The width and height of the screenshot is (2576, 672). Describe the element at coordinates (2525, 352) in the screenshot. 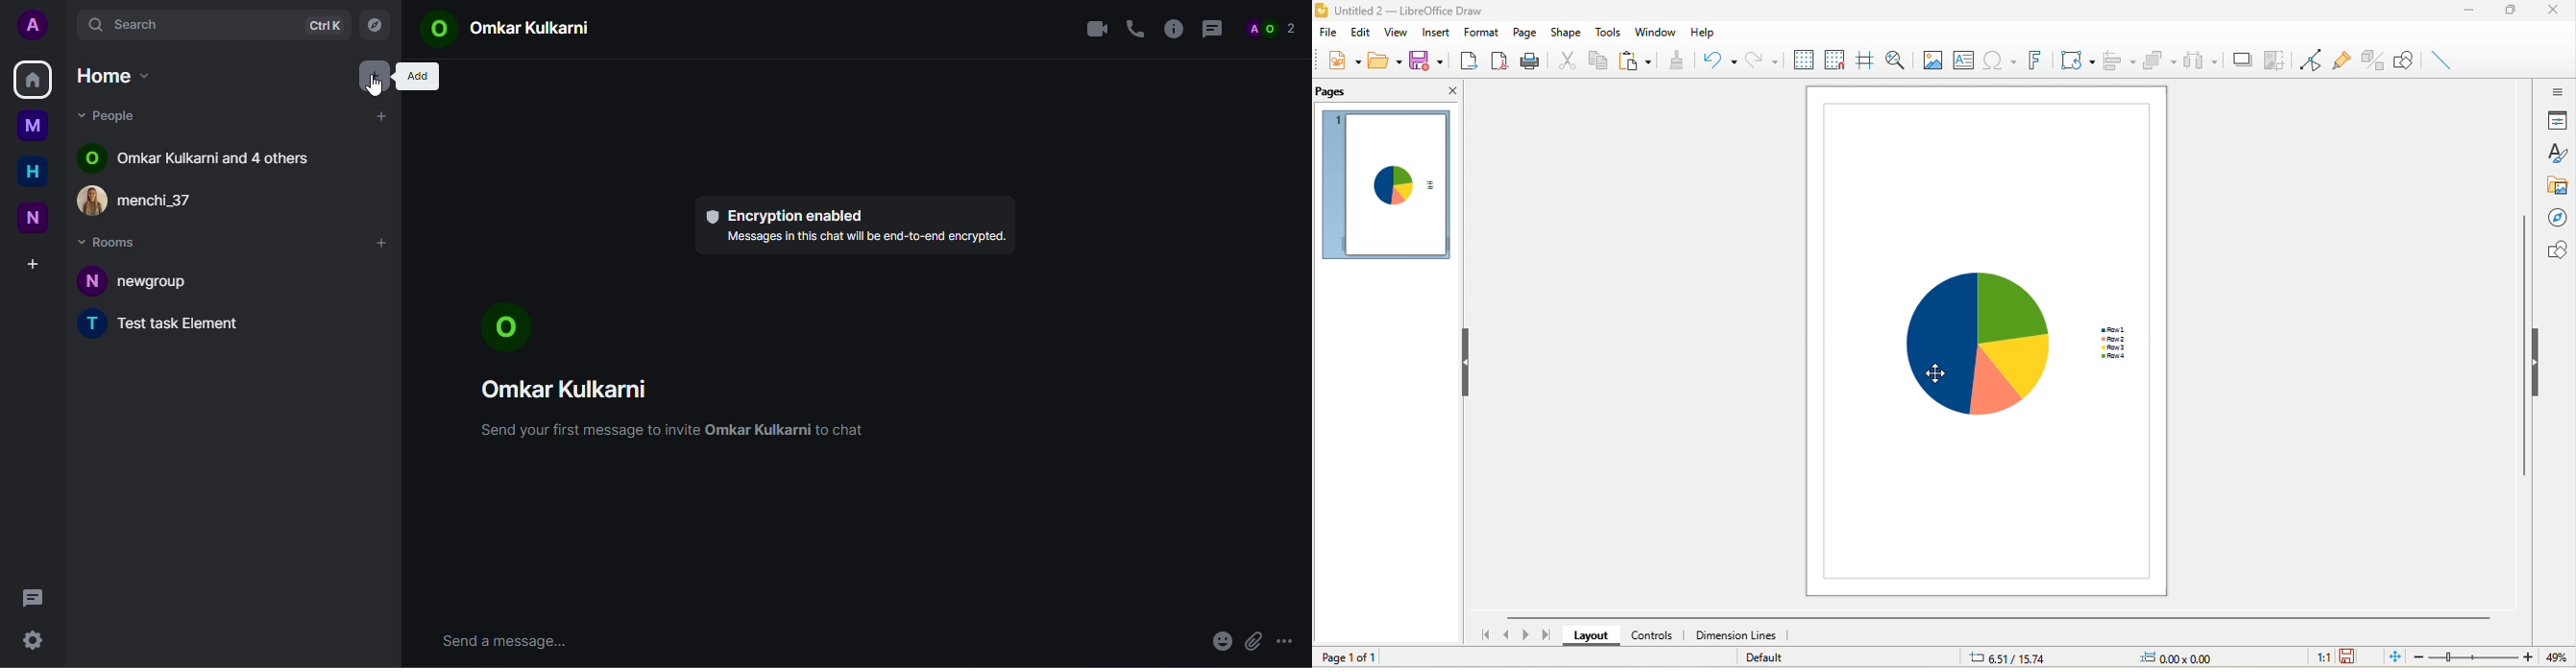

I see `vertical scroll bar` at that location.